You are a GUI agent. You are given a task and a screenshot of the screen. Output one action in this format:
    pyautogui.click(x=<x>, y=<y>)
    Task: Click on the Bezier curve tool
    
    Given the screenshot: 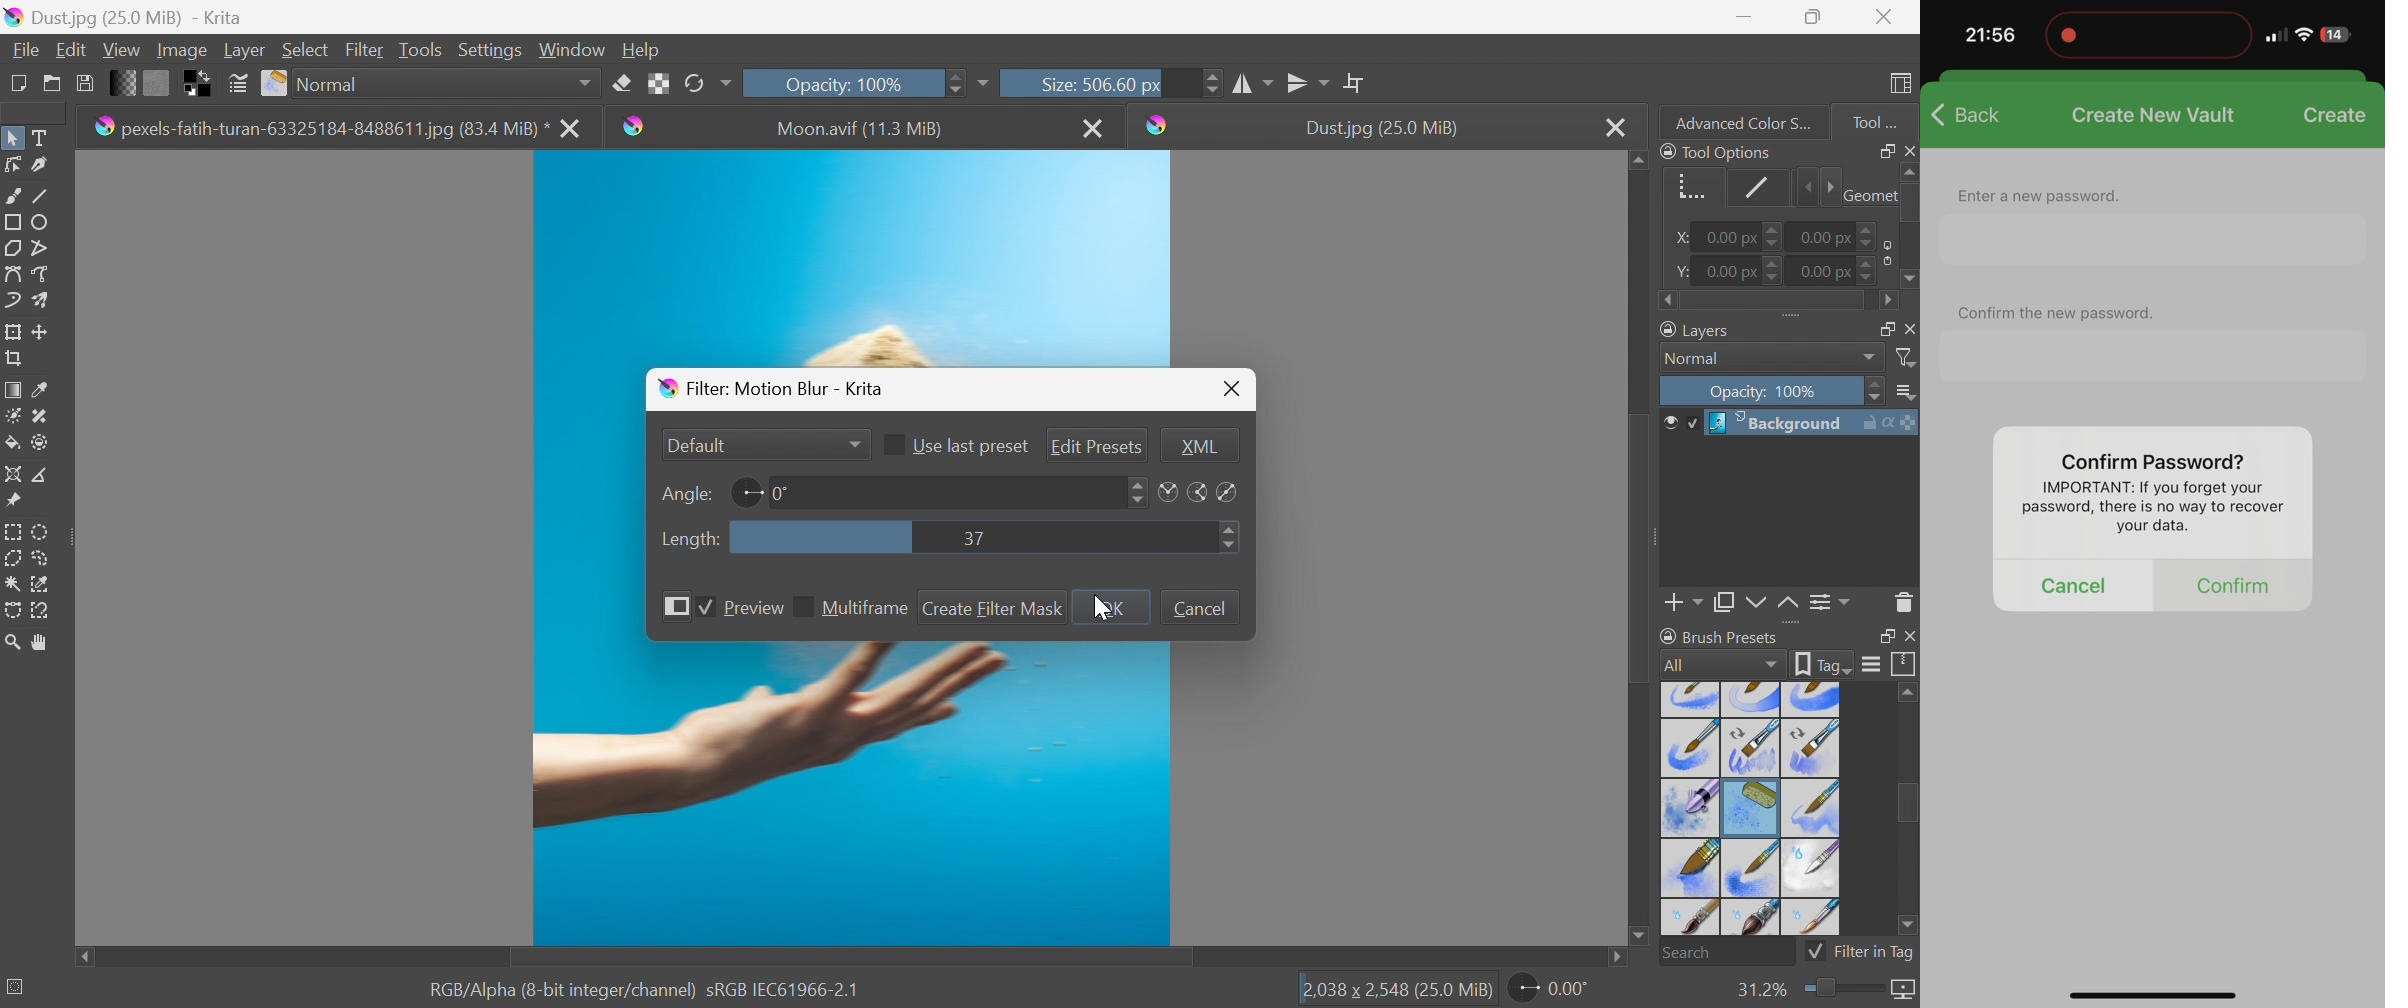 What is the action you would take?
    pyautogui.click(x=12, y=274)
    